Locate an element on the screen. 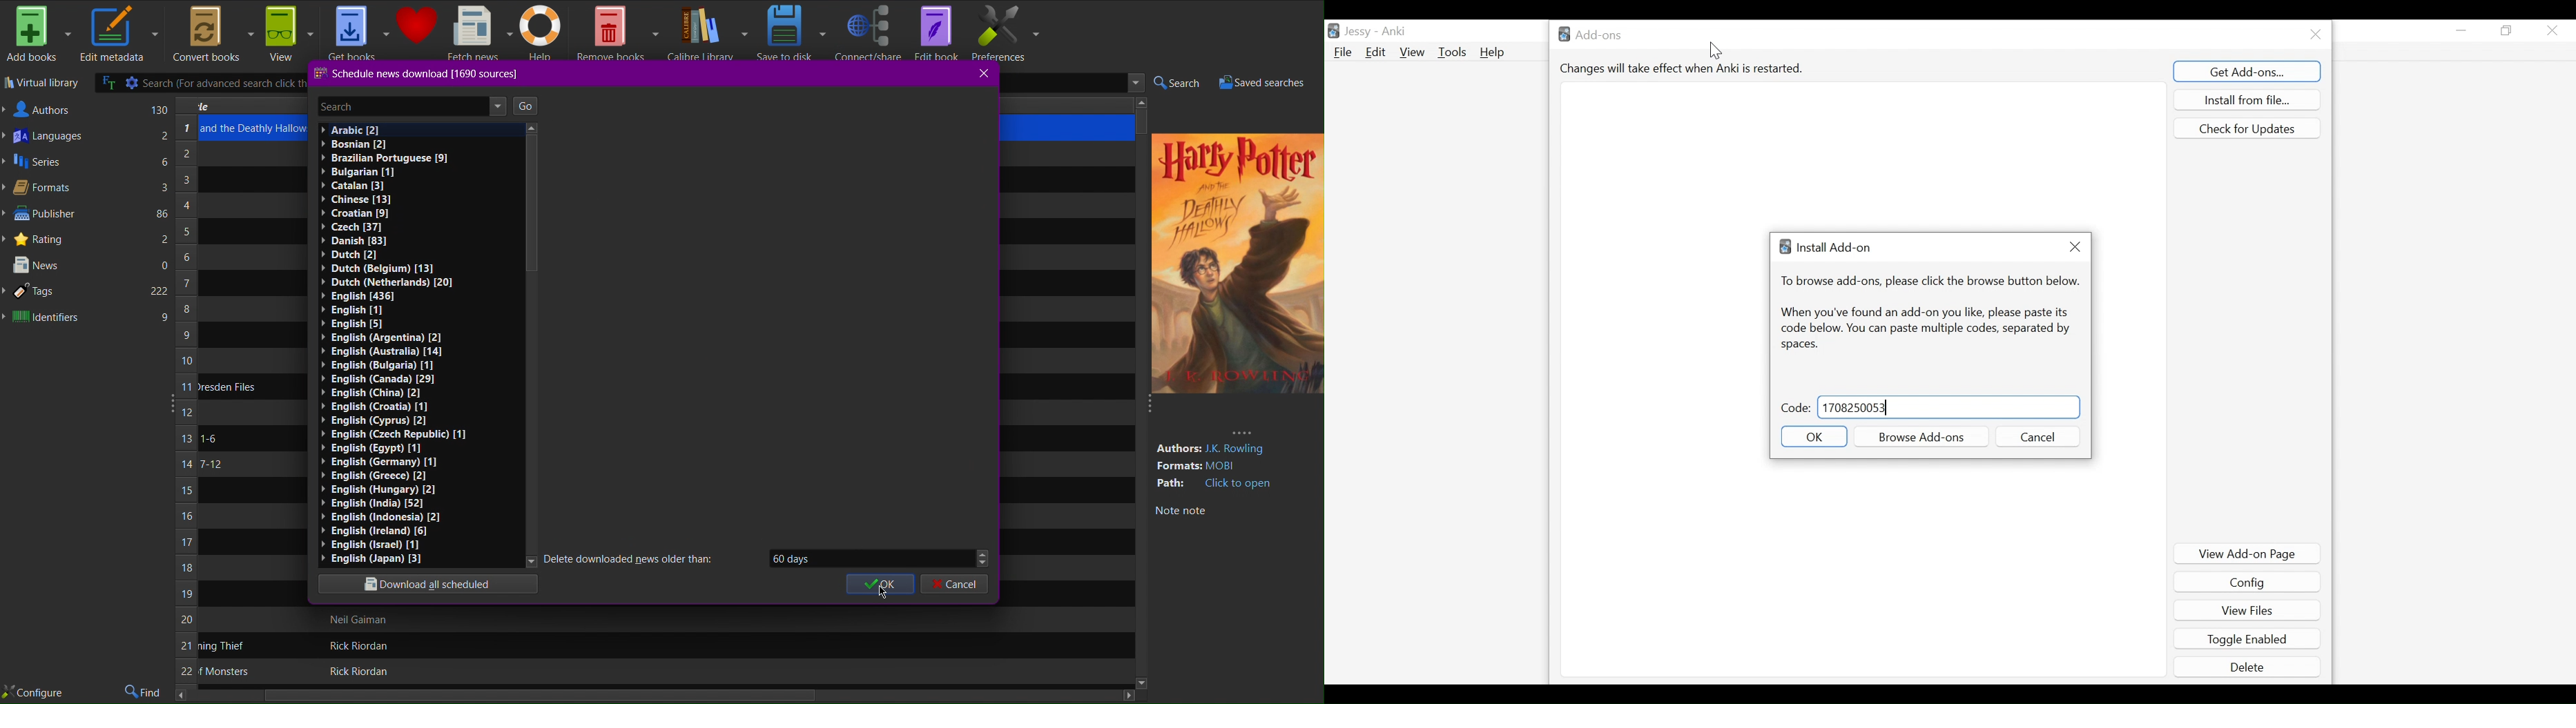  Close is located at coordinates (985, 74).